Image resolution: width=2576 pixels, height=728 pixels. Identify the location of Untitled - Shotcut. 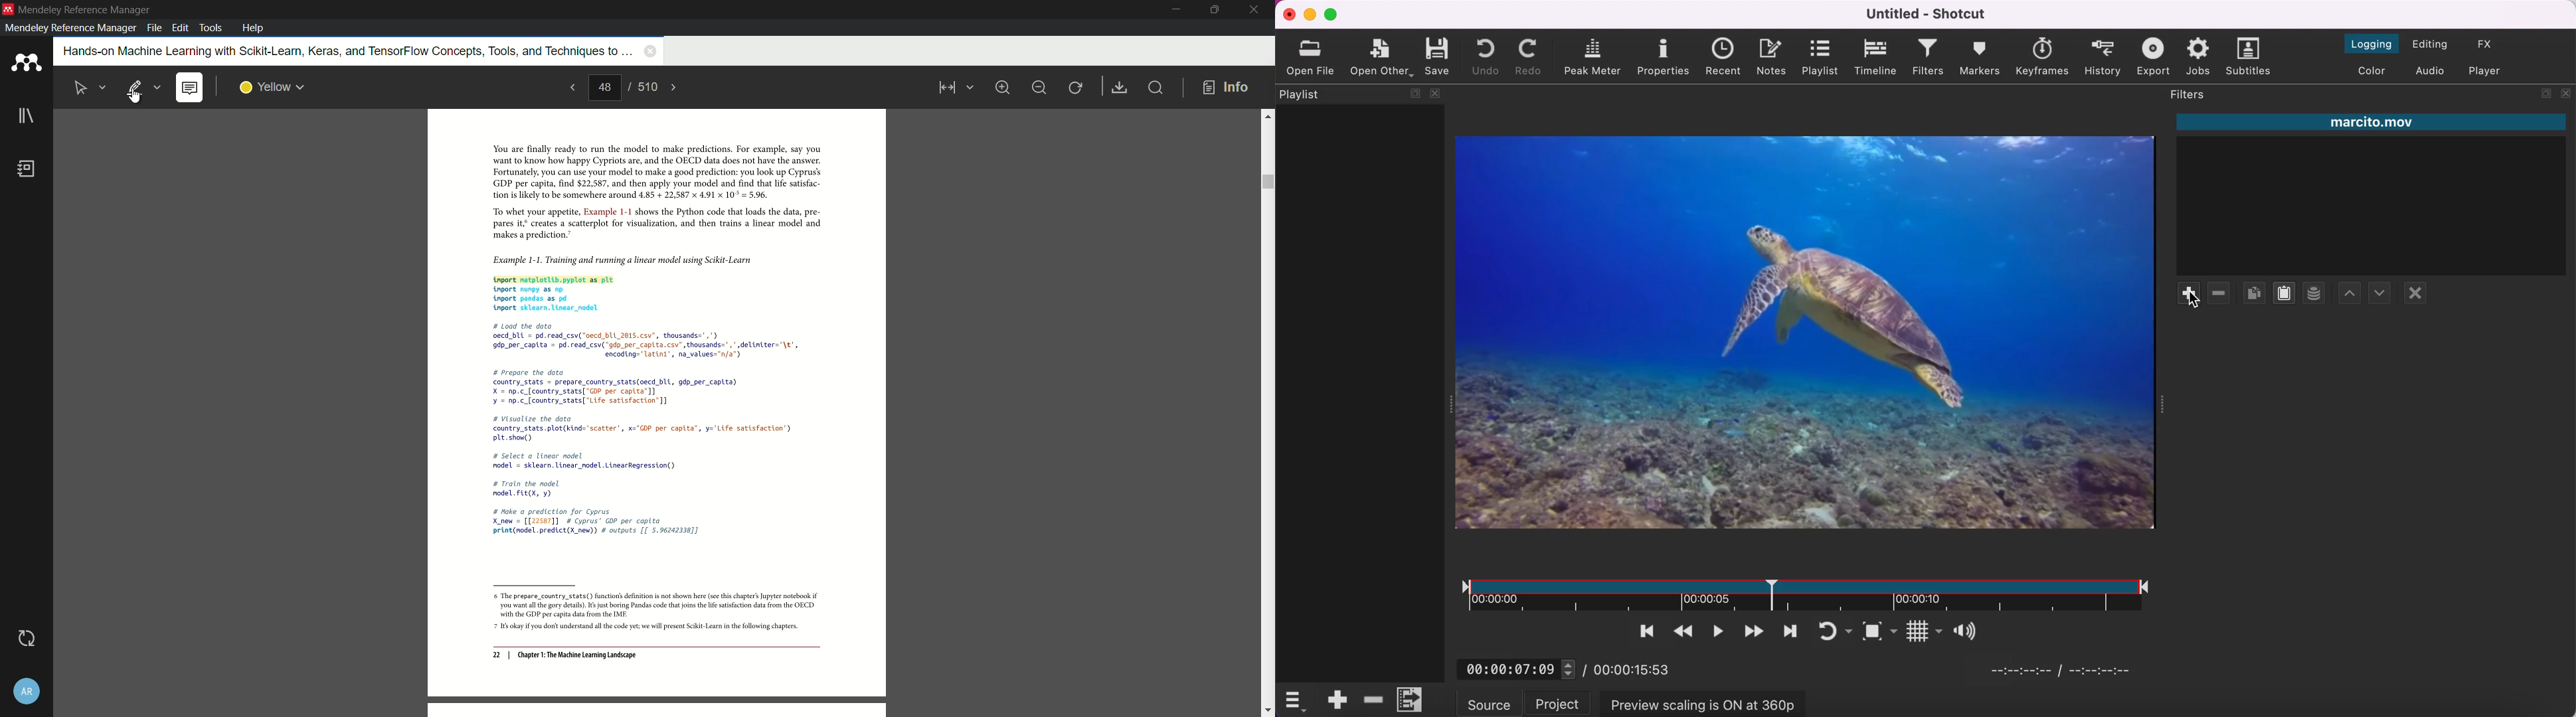
(1928, 14).